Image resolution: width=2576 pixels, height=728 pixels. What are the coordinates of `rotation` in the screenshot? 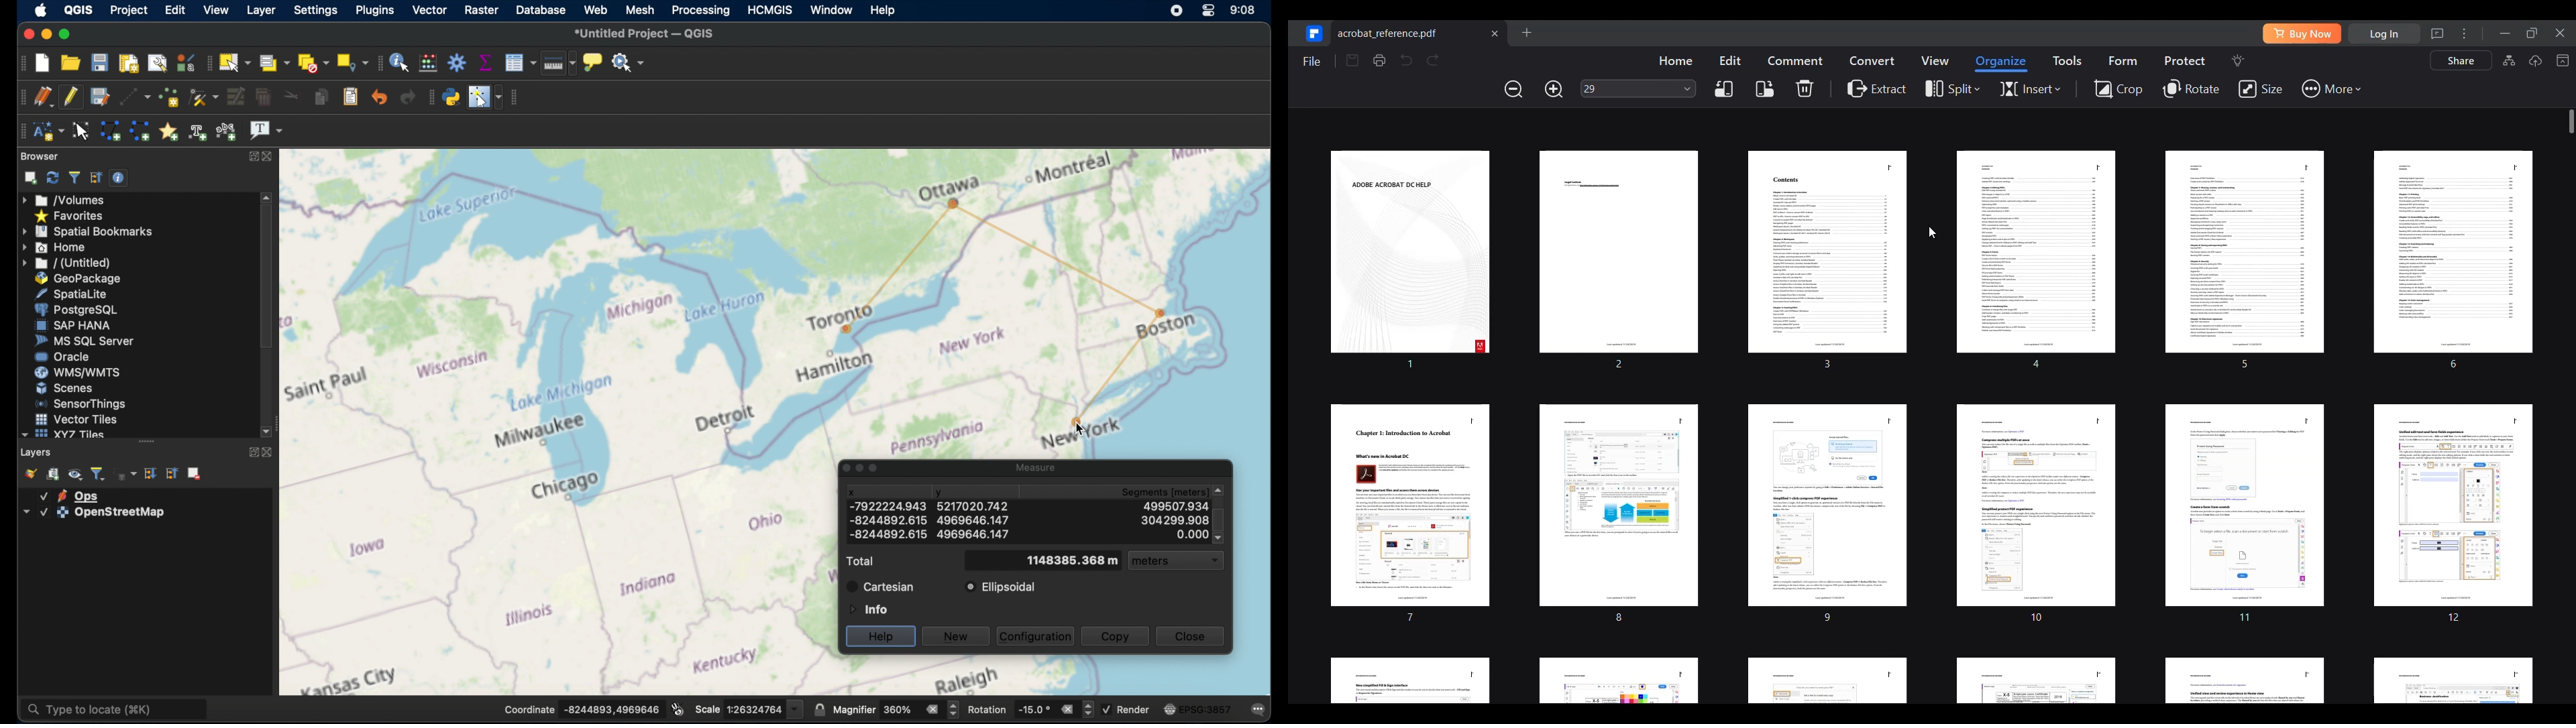 It's located at (1030, 708).